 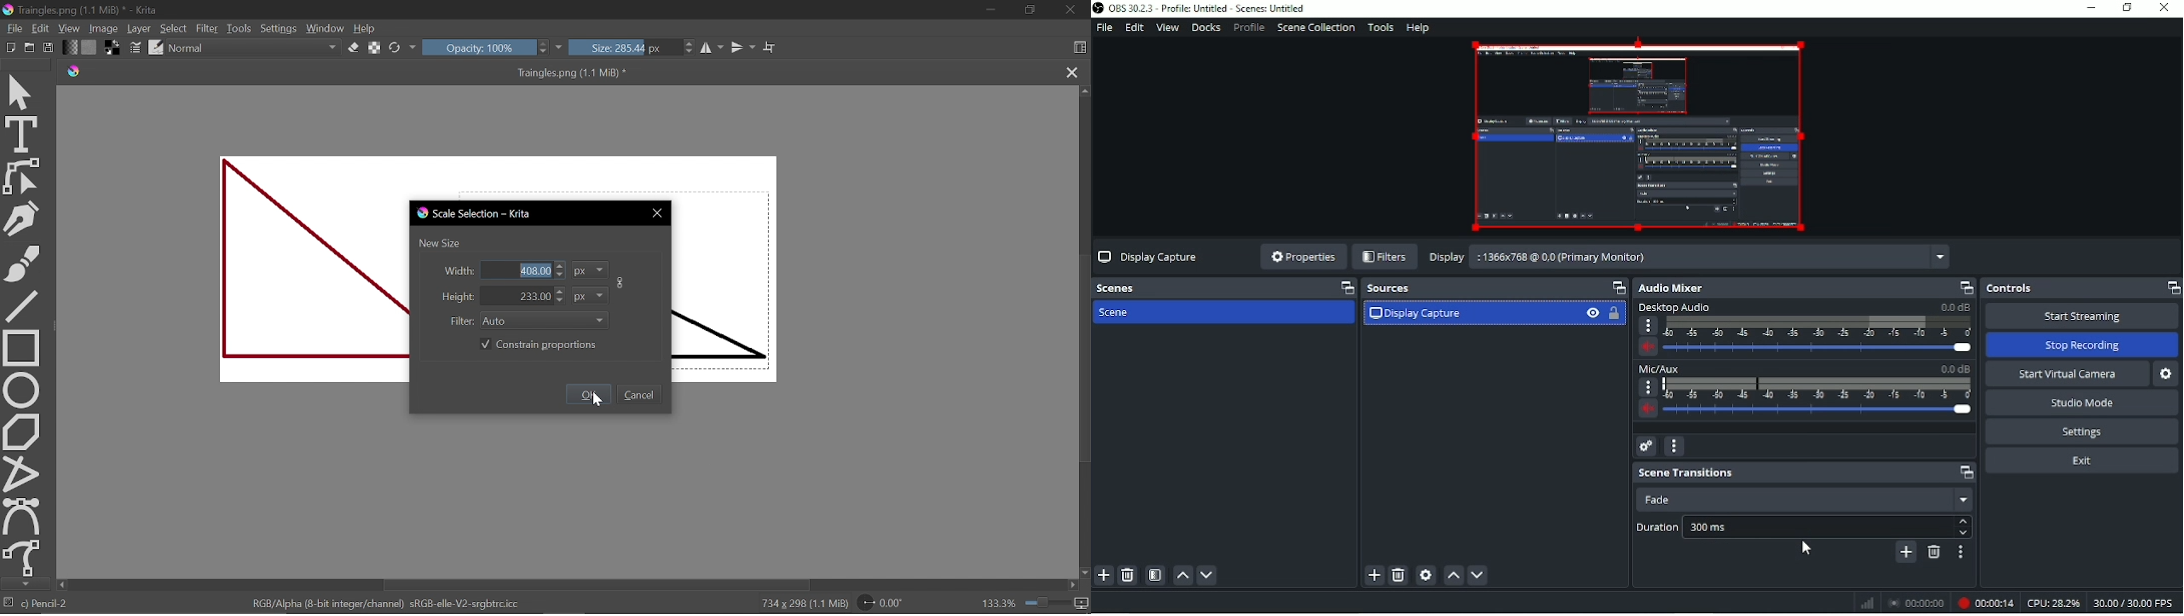 What do you see at coordinates (564, 585) in the screenshot?
I see `Scroll bar` at bounding box center [564, 585].